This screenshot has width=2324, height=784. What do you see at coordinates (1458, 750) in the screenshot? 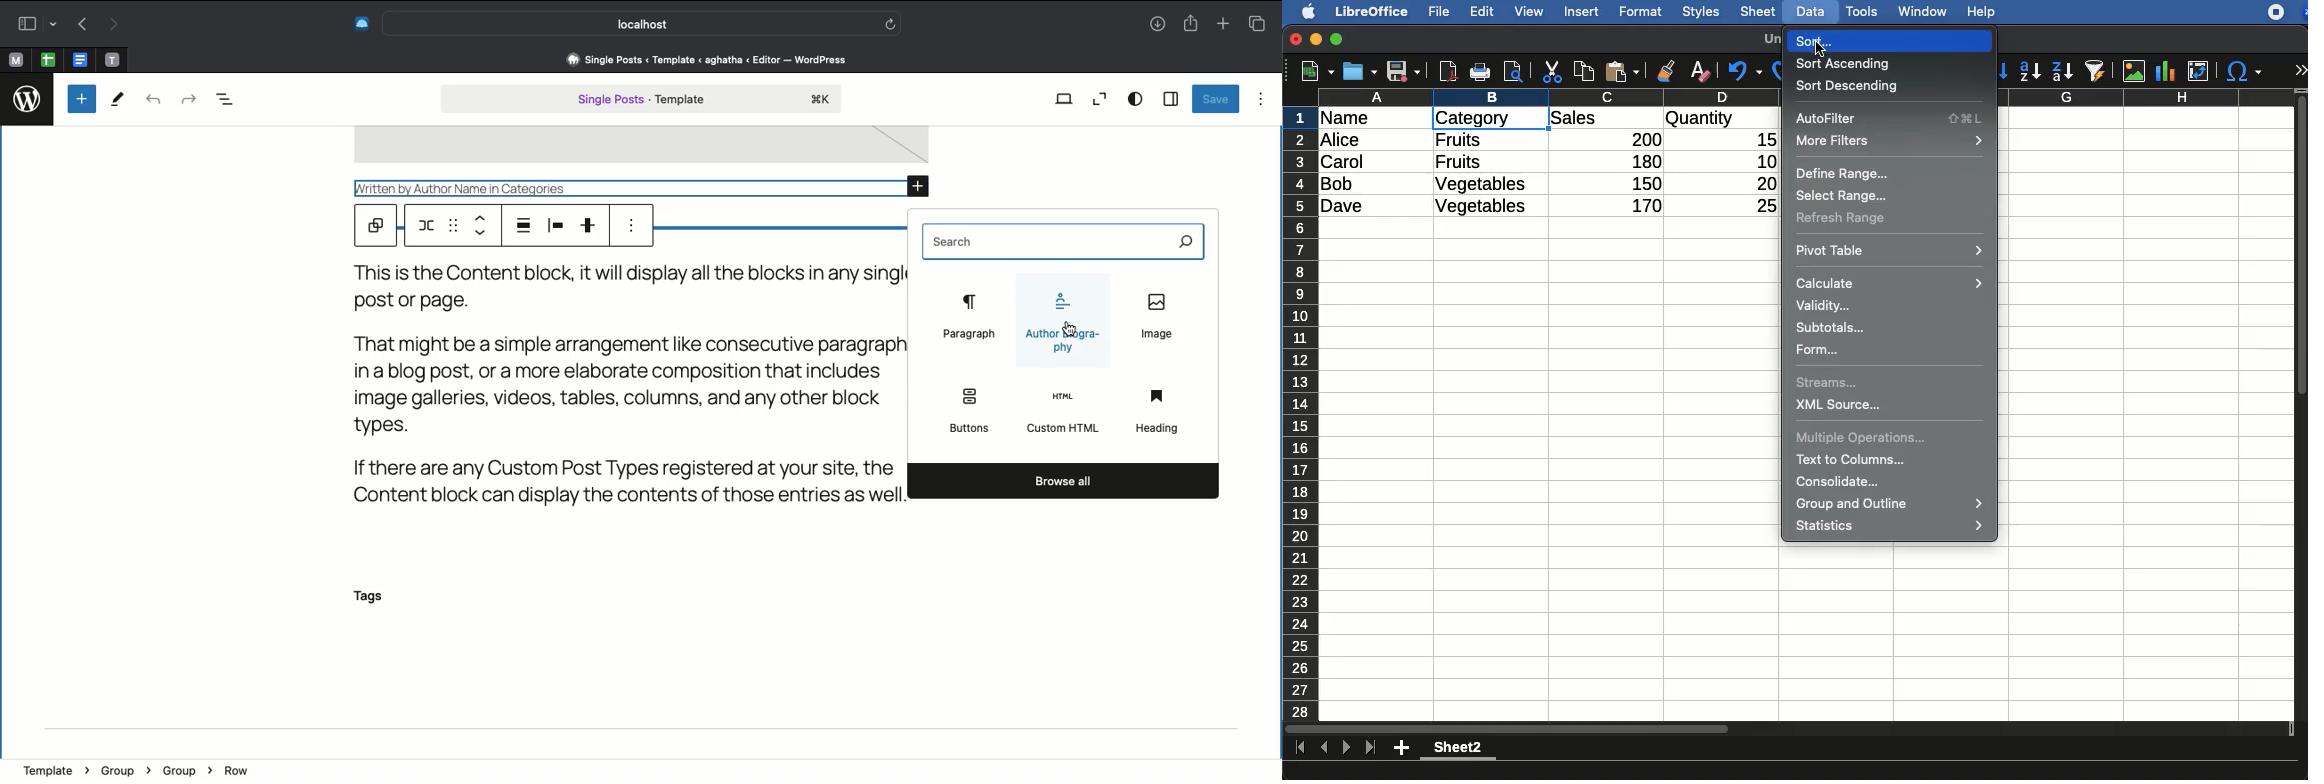
I see `sheet 2` at bounding box center [1458, 750].